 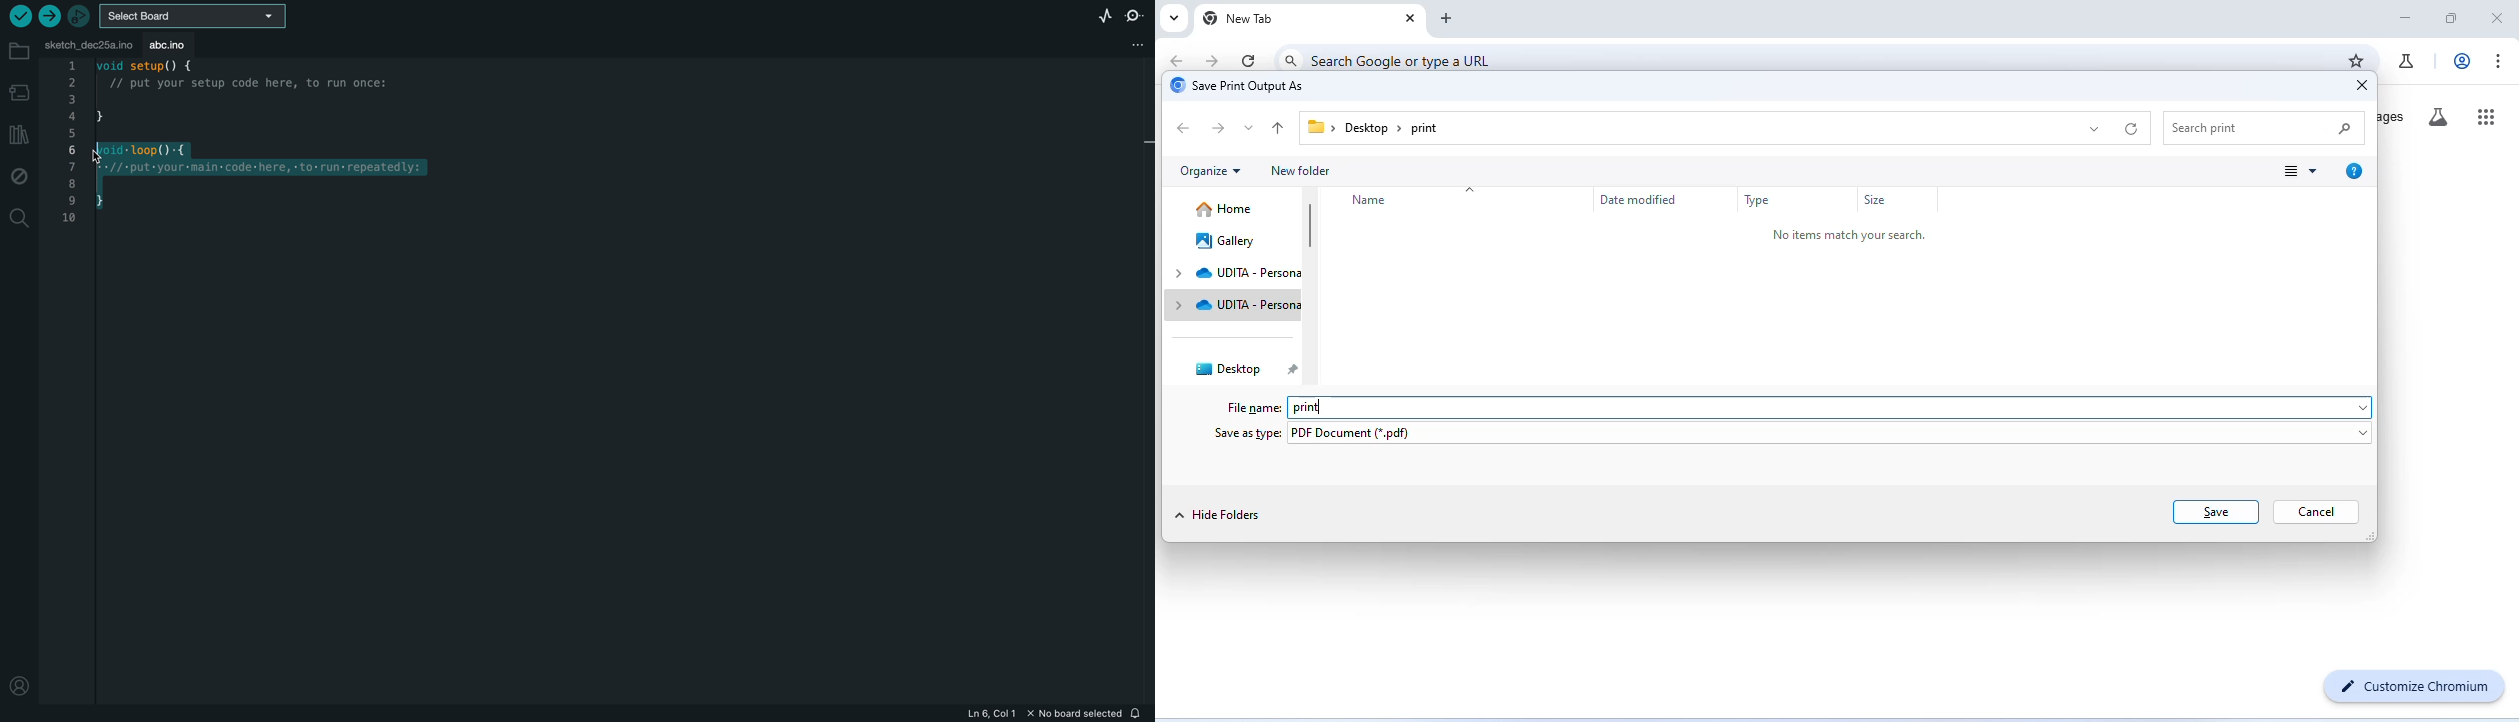 I want to click on save print output as, so click(x=1237, y=87).